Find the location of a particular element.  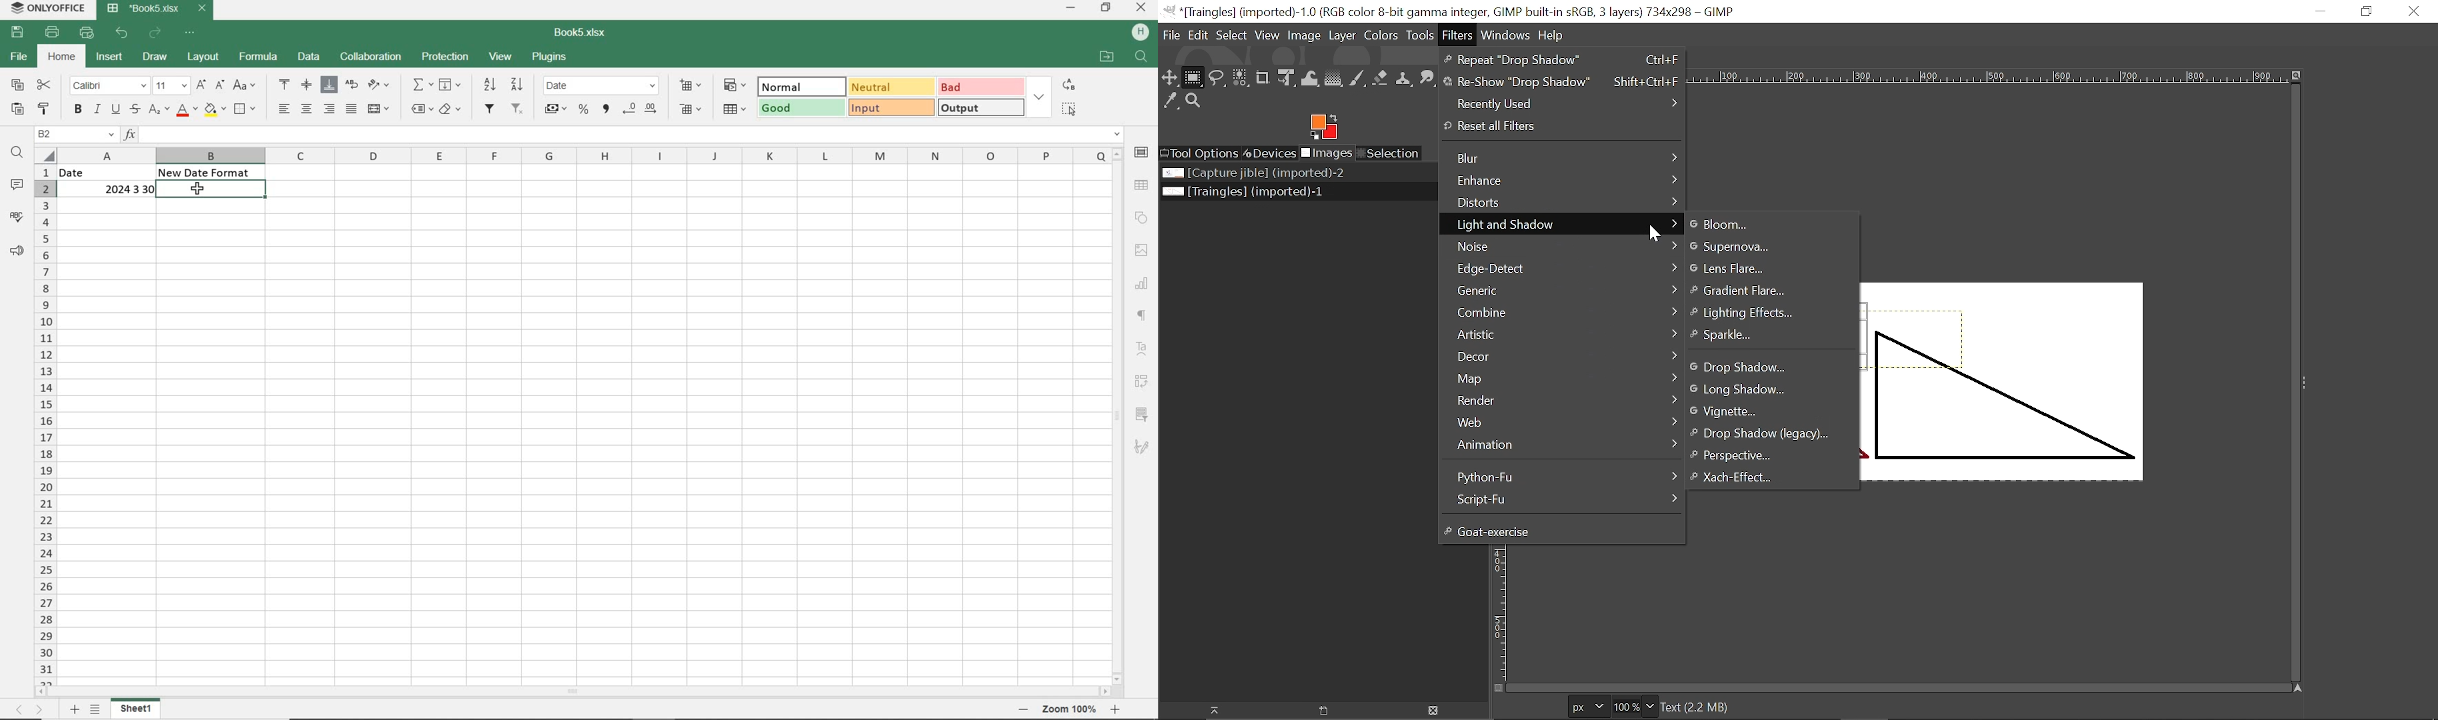

Zoom options is located at coordinates (1652, 707).